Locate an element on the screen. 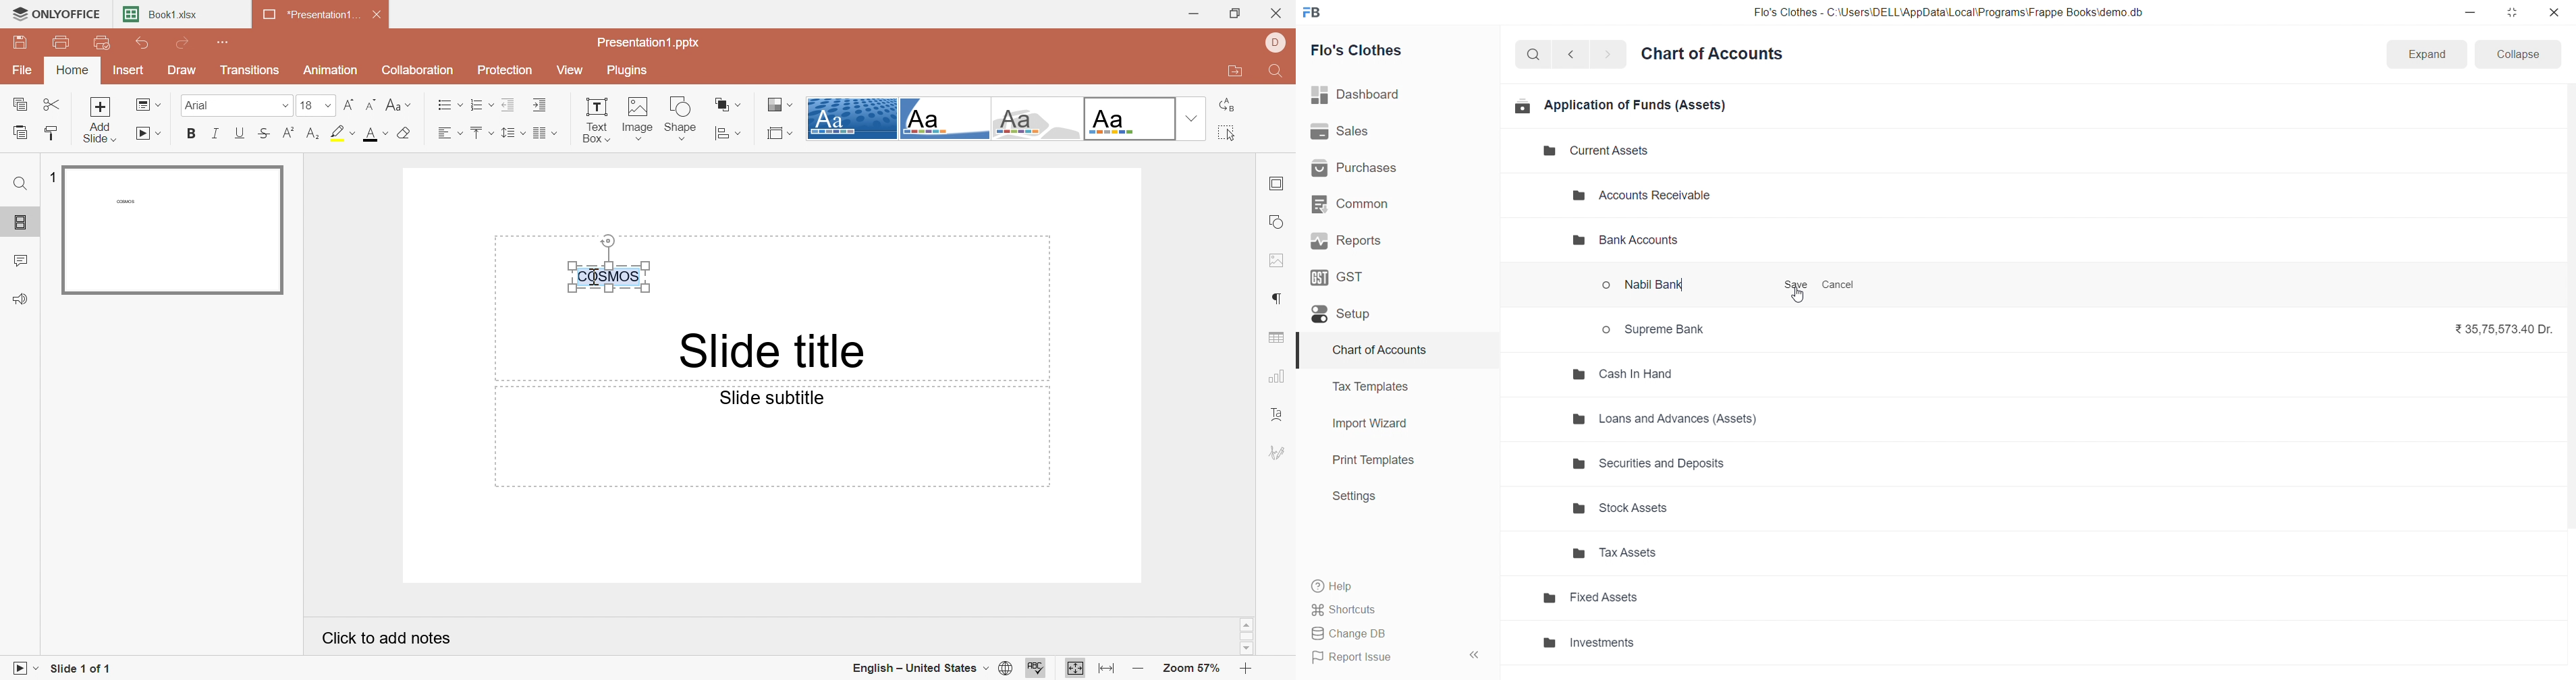 This screenshot has height=700, width=2576. File is located at coordinates (23, 70).